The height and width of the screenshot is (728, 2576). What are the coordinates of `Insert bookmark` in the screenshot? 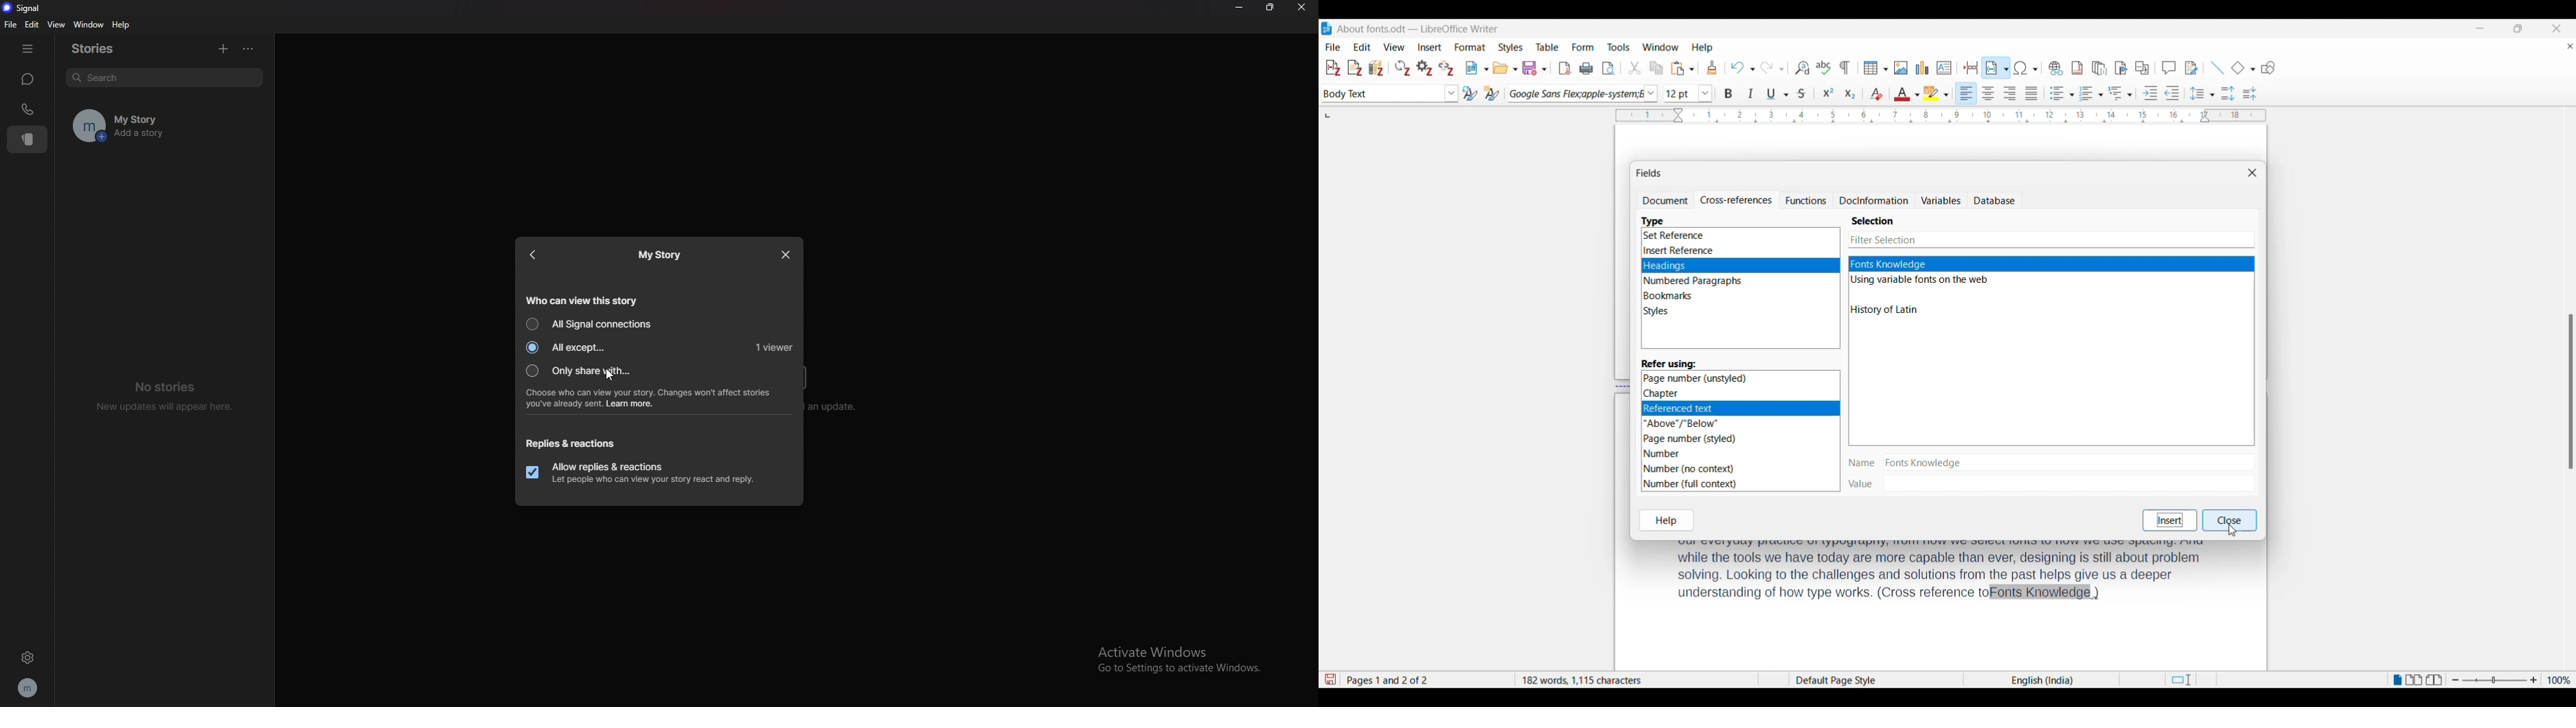 It's located at (2122, 69).